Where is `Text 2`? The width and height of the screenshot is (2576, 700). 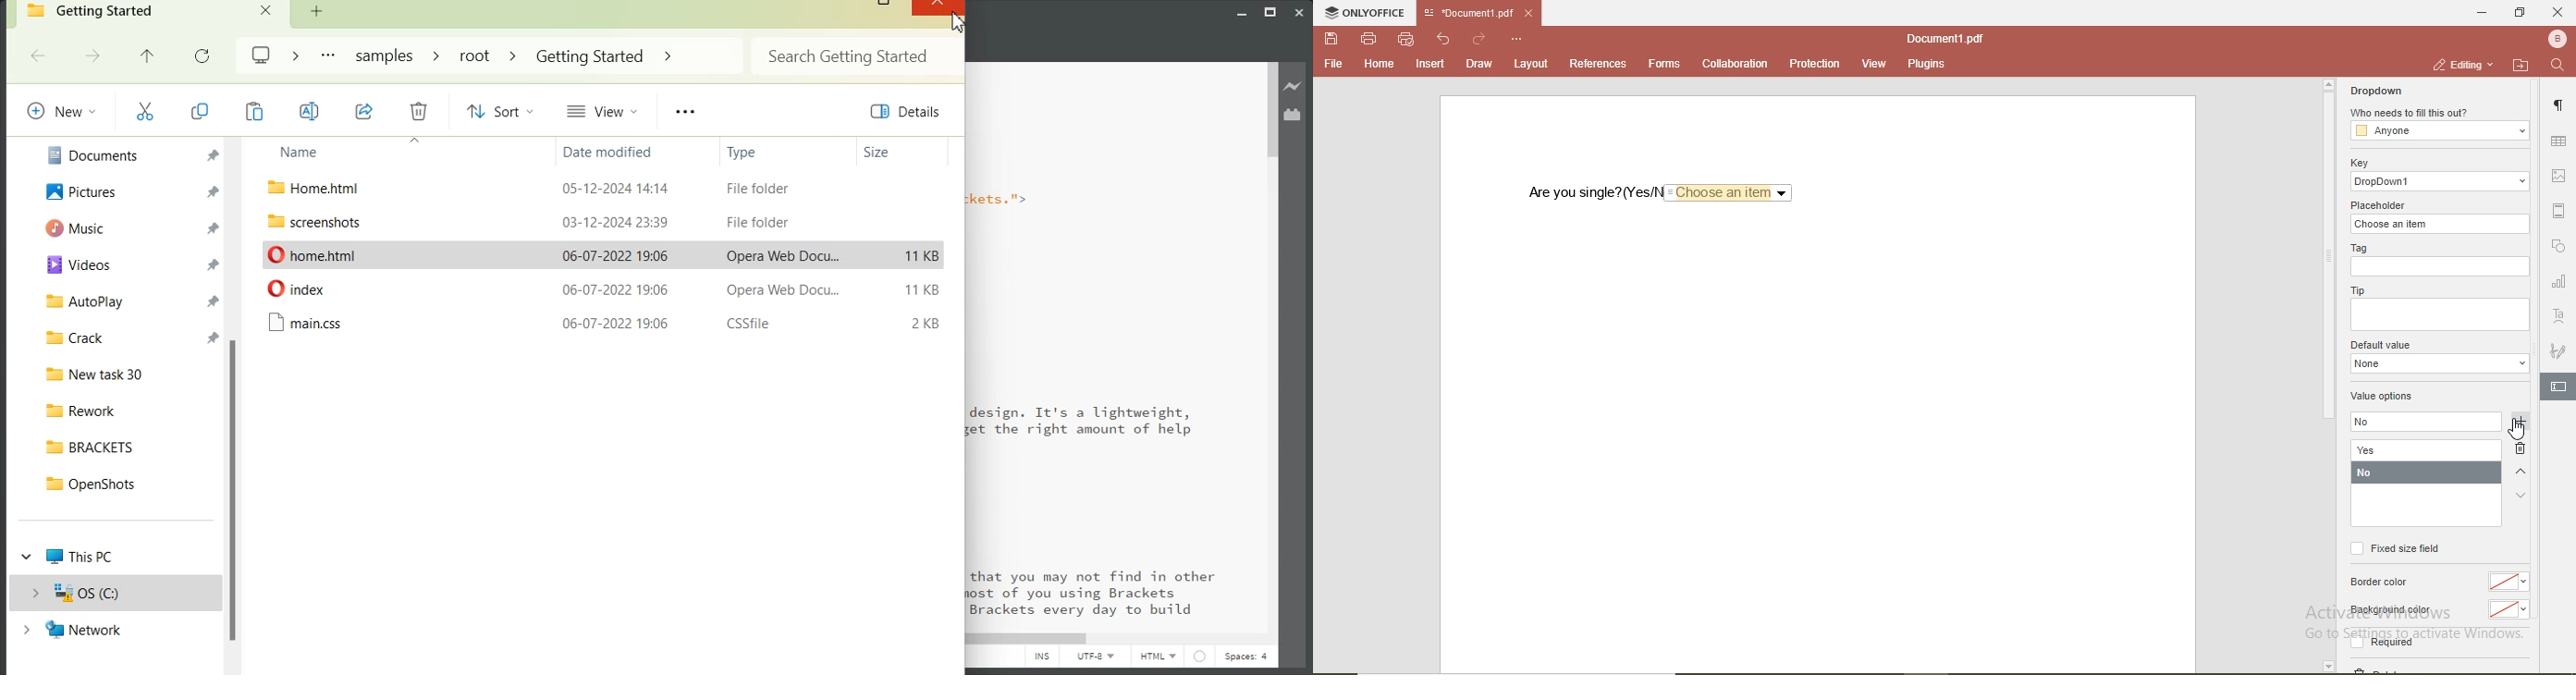 Text 2 is located at coordinates (1107, 347).